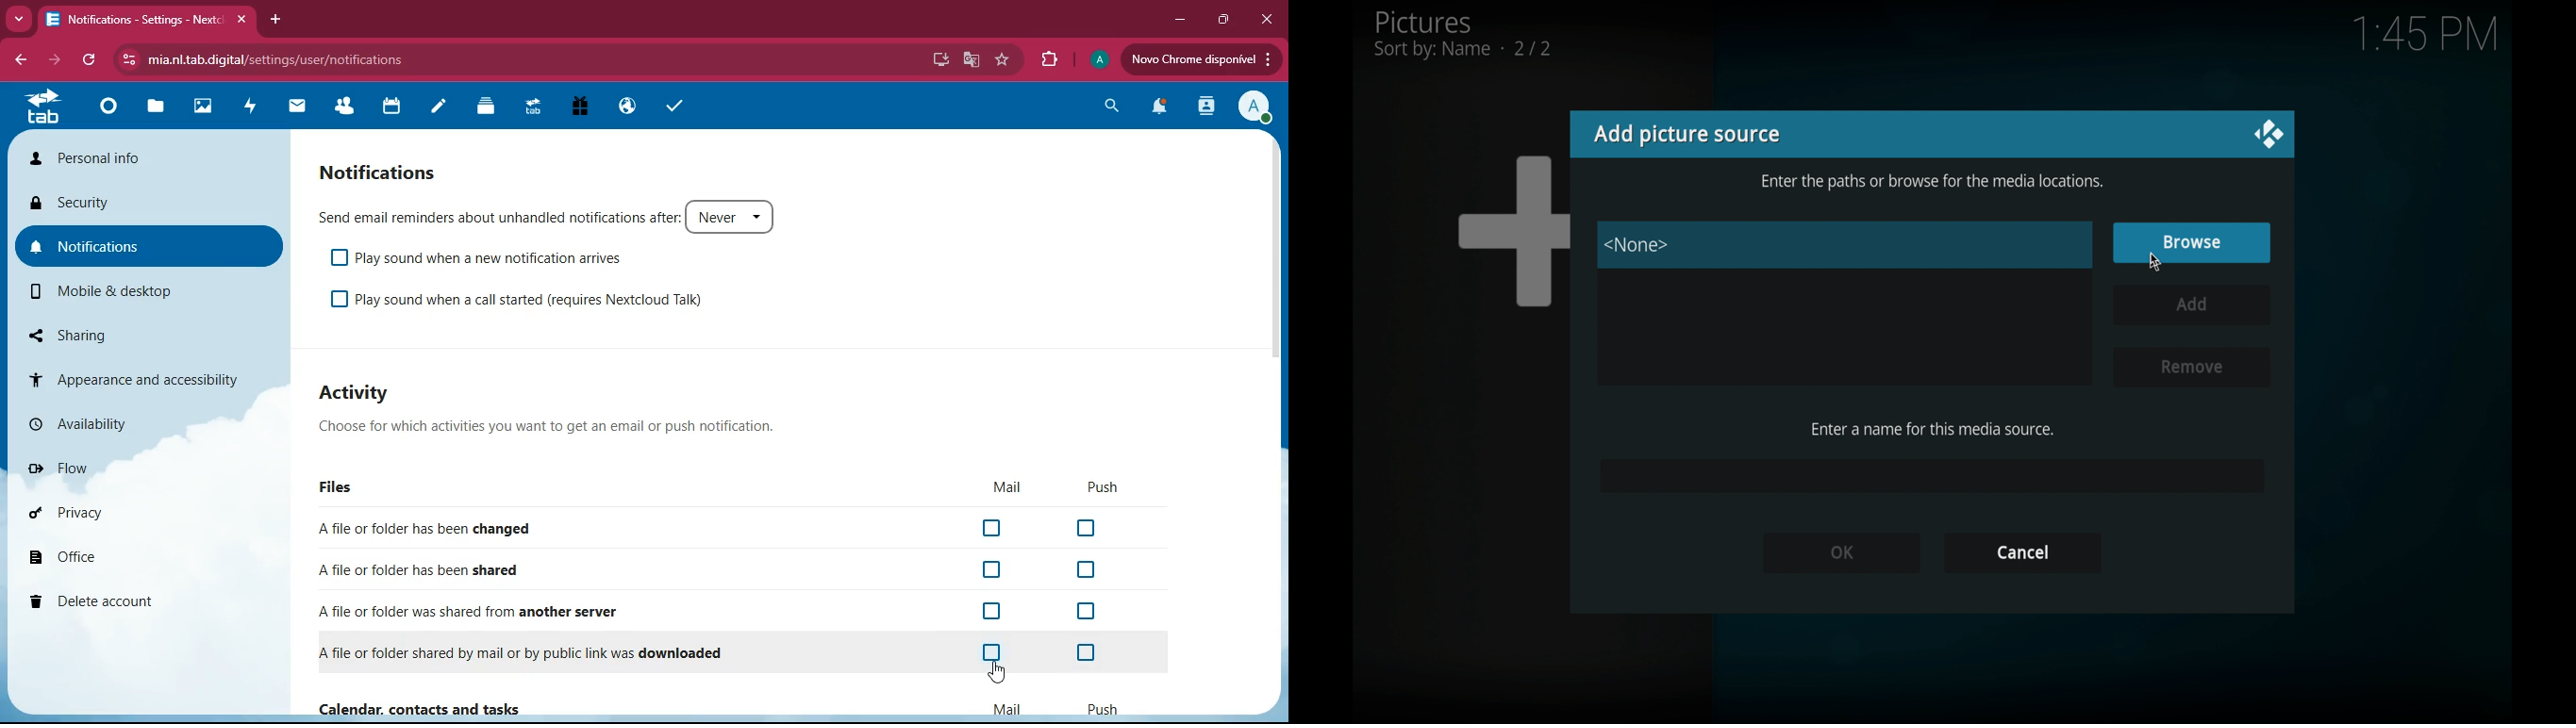 The height and width of the screenshot is (728, 2576). Describe the element at coordinates (145, 17) in the screenshot. I see `tab` at that location.